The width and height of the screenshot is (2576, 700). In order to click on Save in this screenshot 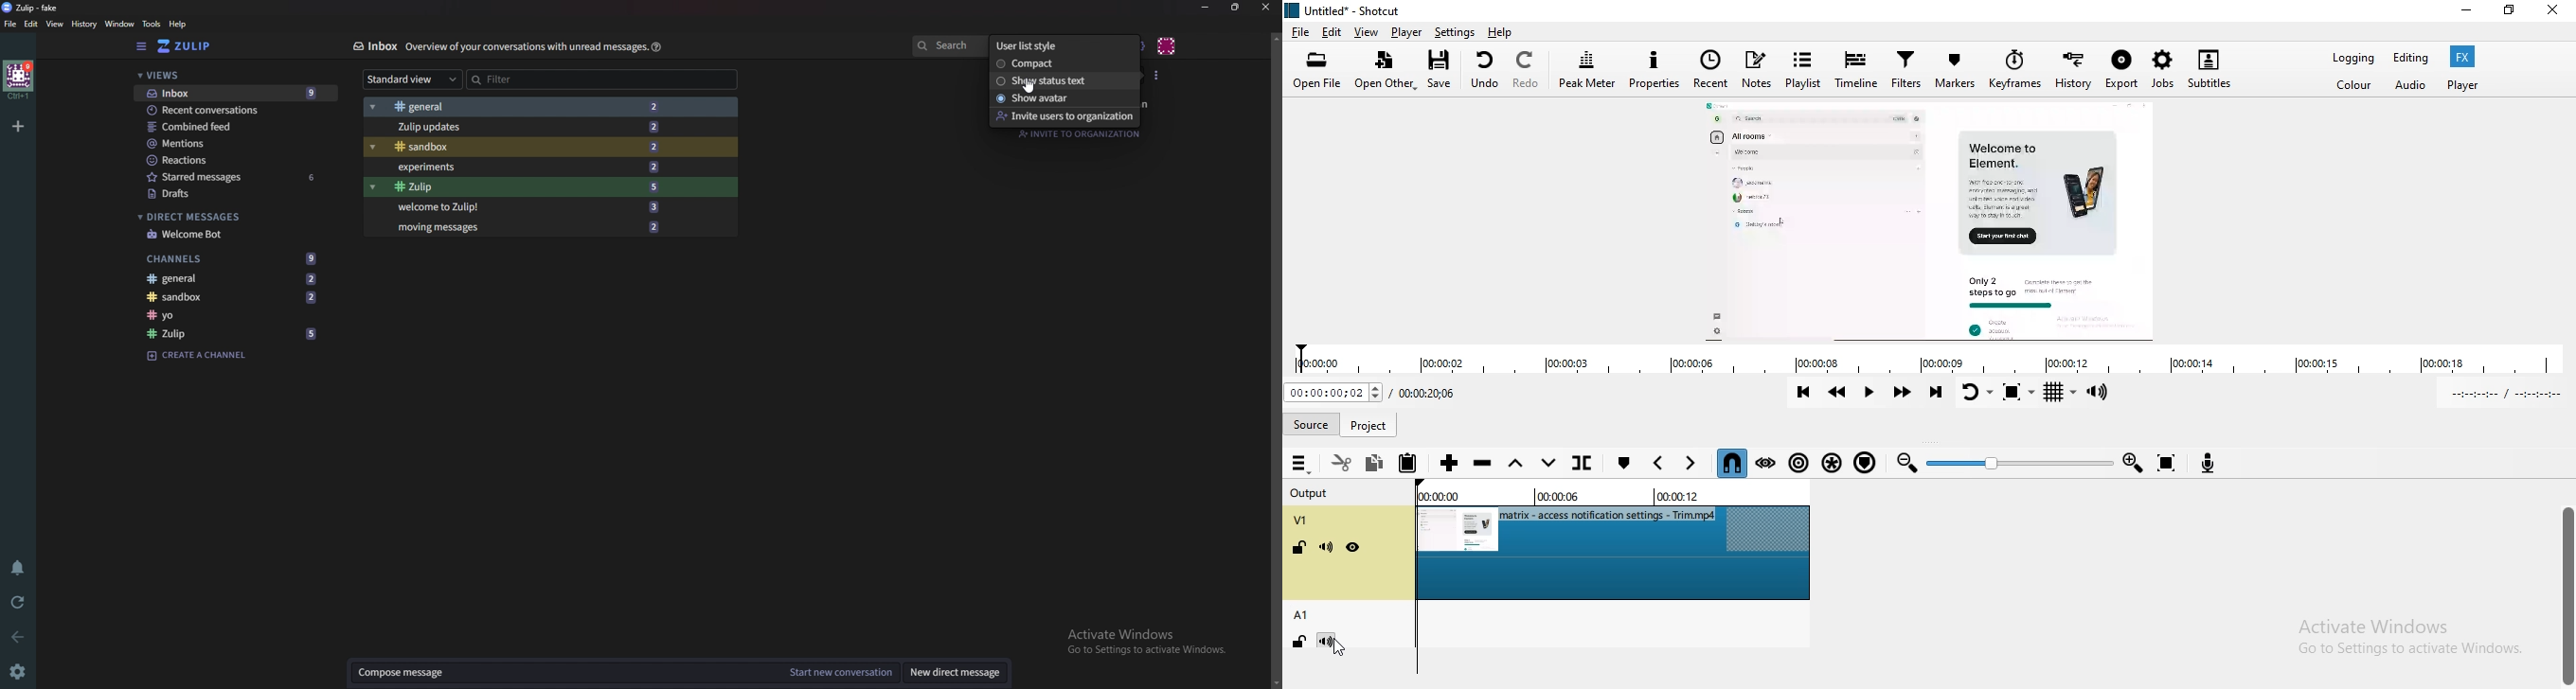, I will do `click(1442, 71)`.